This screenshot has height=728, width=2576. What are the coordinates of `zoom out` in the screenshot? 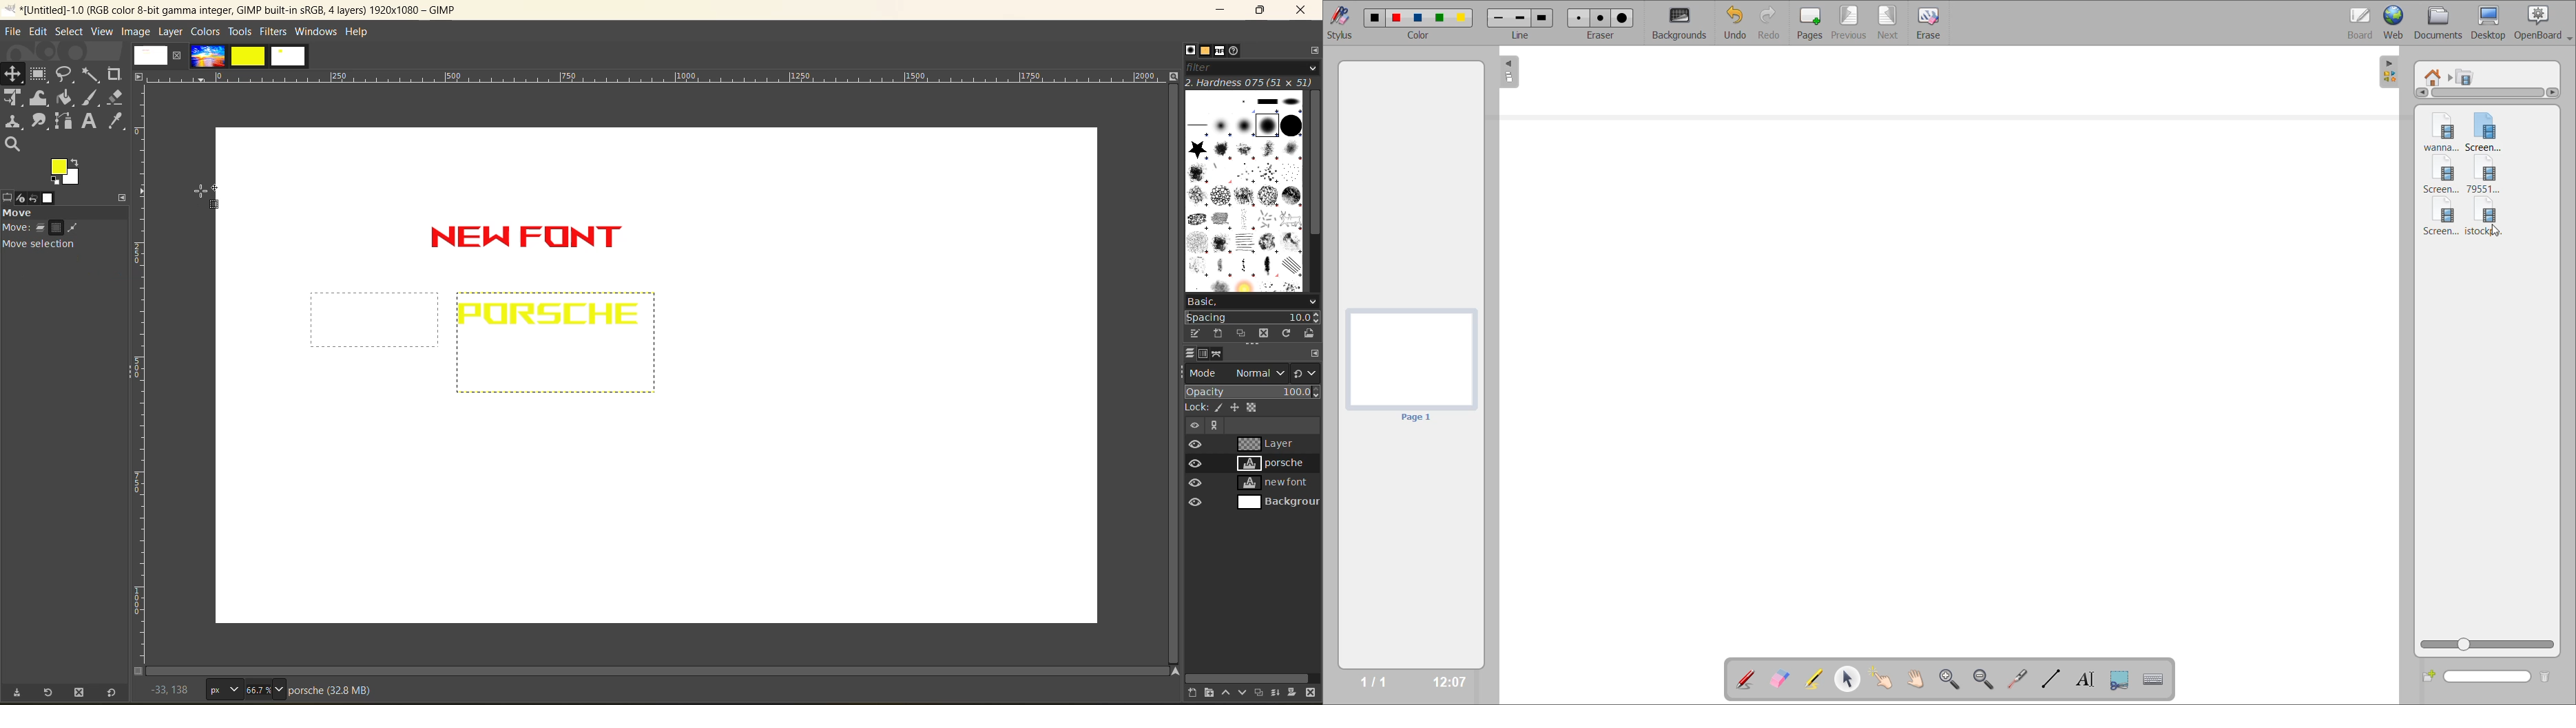 It's located at (1985, 679).